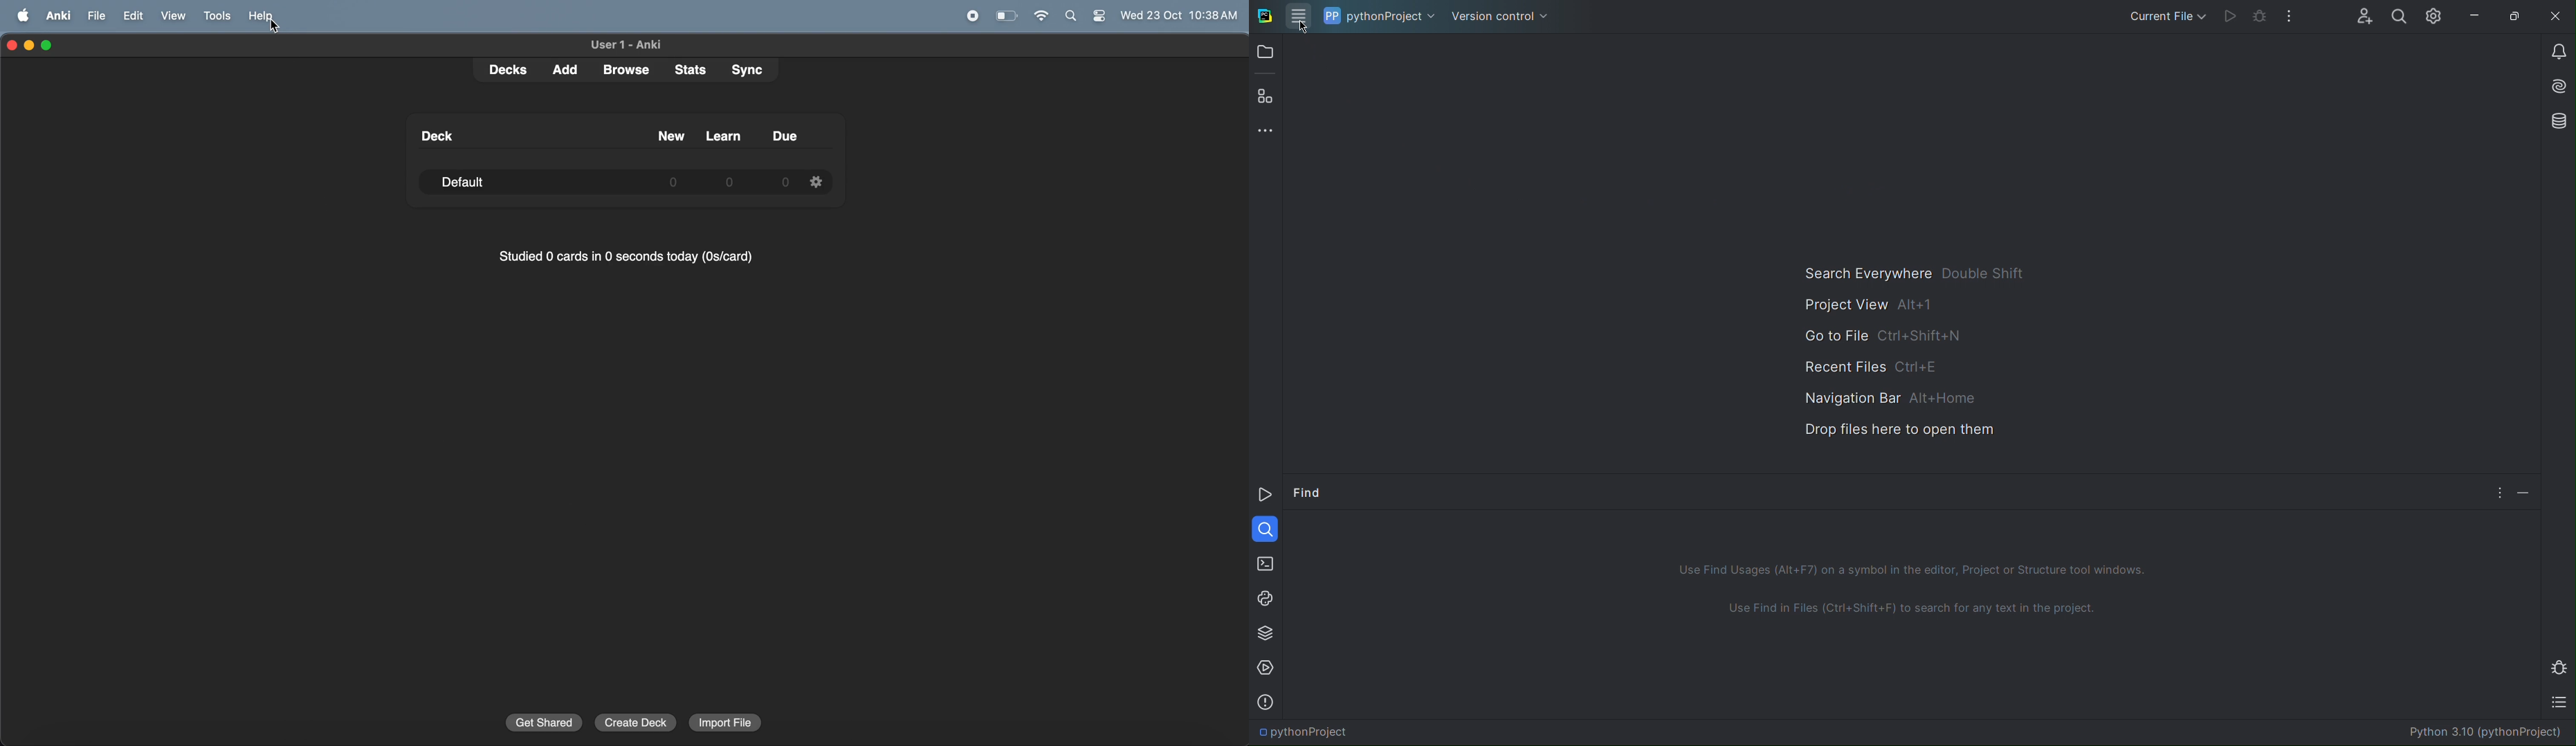 This screenshot has height=756, width=2576. I want to click on add, so click(563, 68).